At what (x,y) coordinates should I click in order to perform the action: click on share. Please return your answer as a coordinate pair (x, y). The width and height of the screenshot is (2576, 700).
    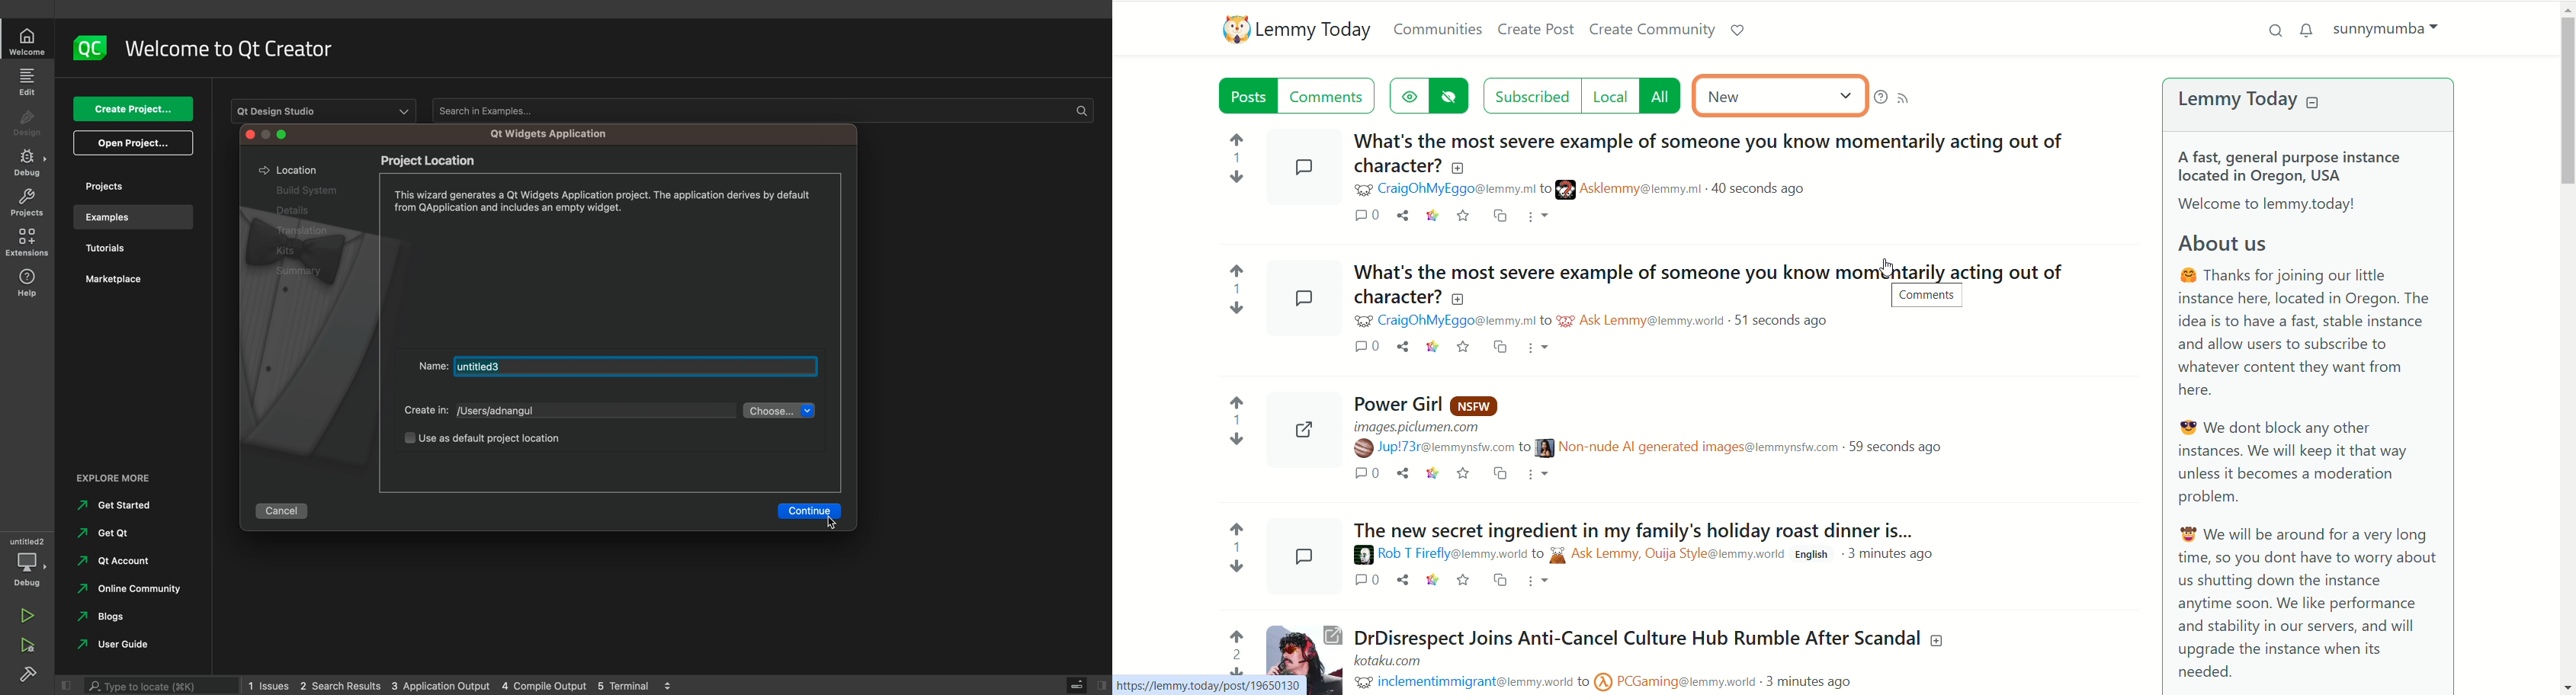
    Looking at the image, I should click on (1403, 473).